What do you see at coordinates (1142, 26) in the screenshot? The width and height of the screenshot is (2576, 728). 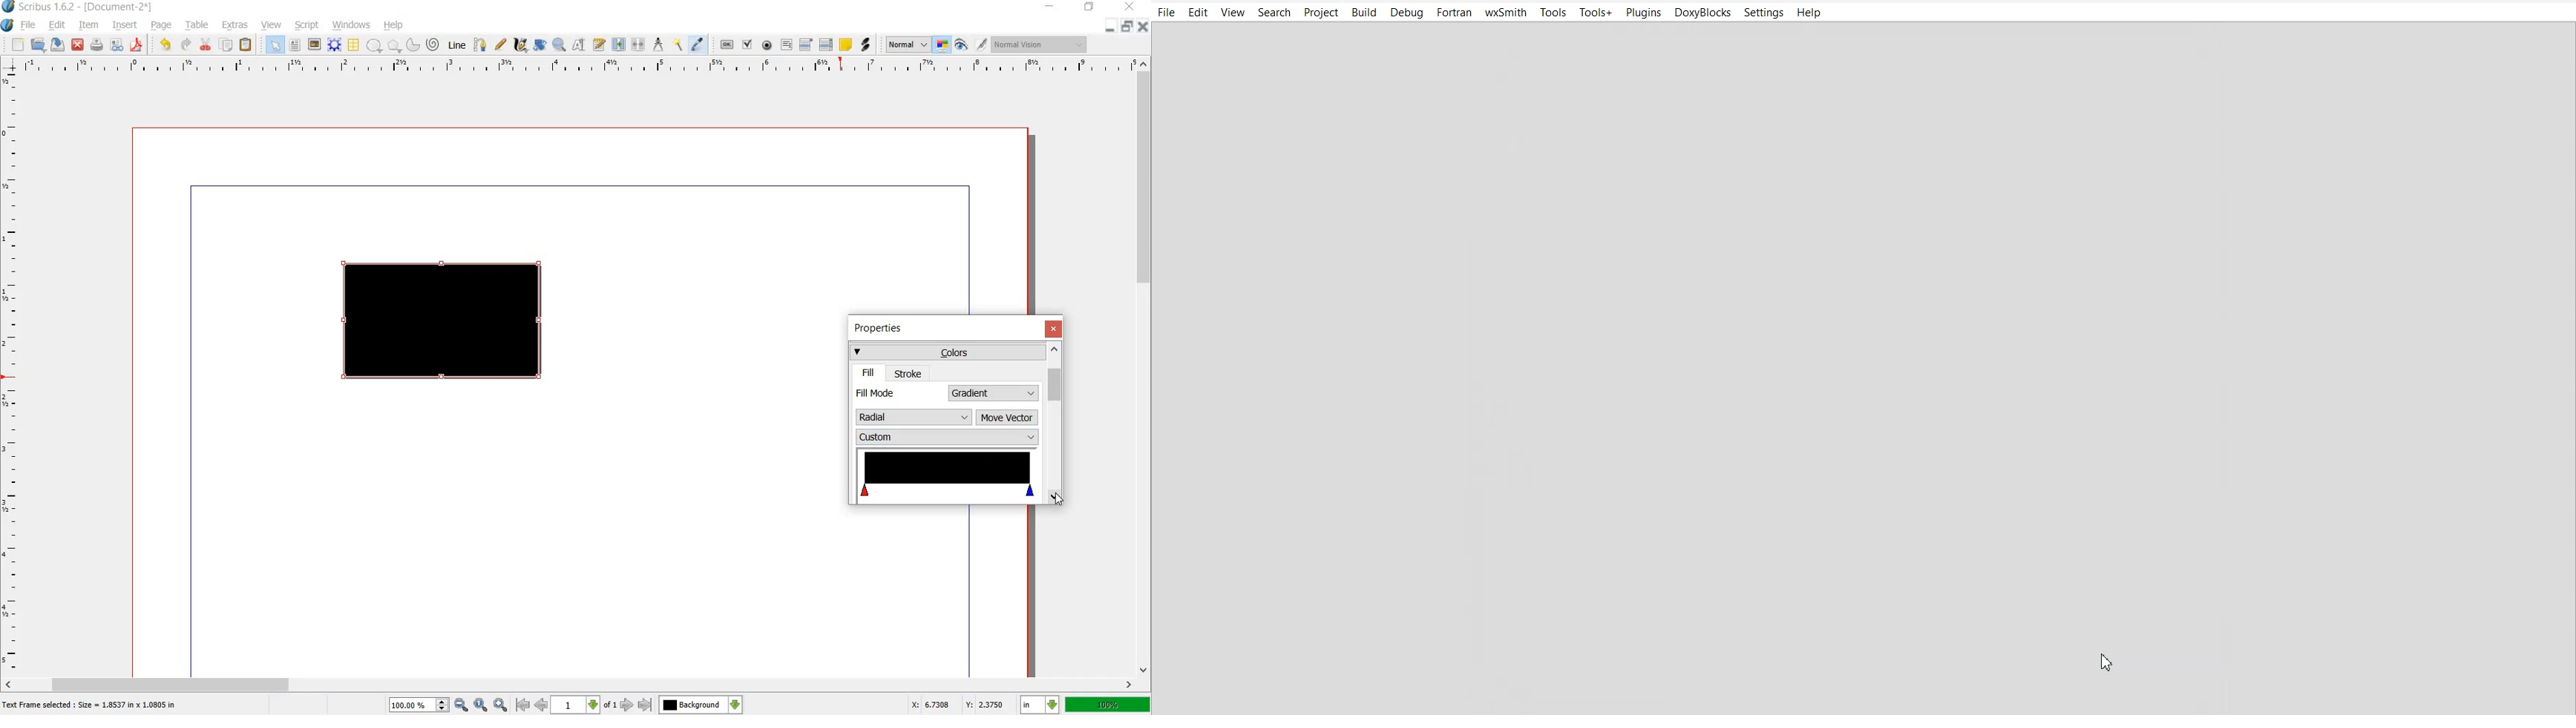 I see `close` at bounding box center [1142, 26].